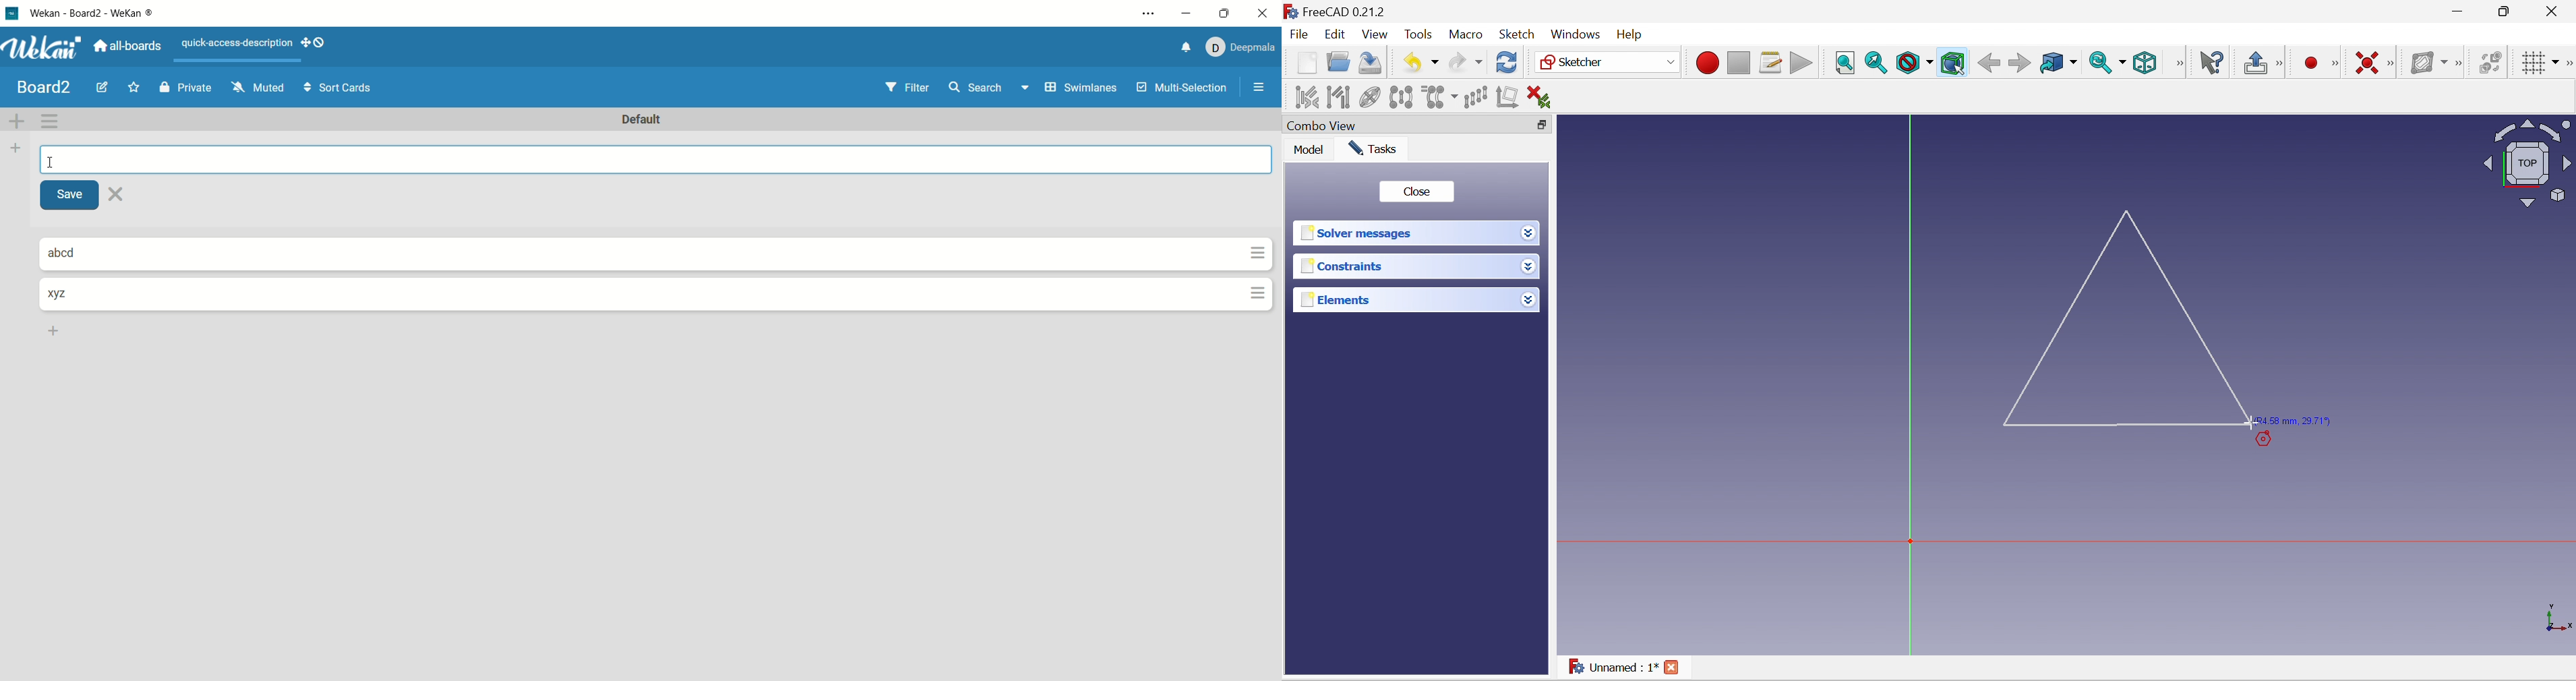  I want to click on Drop down, so click(1529, 267).